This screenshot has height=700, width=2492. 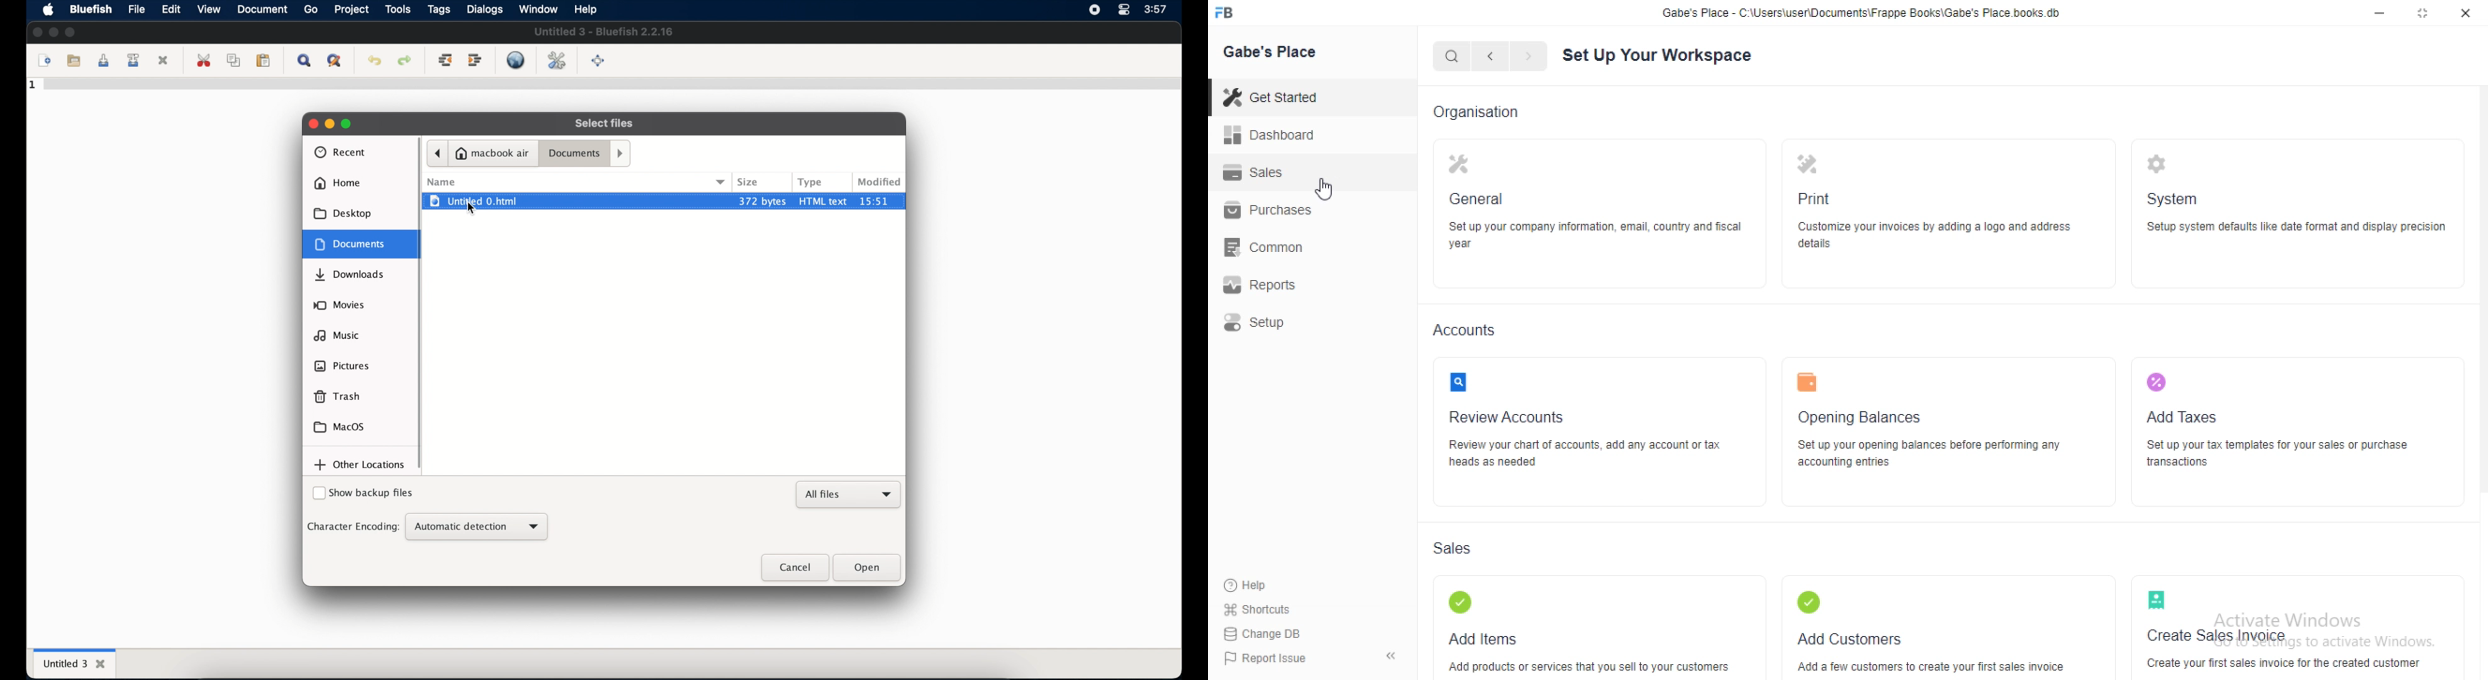 I want to click on Organisation, so click(x=1478, y=109).